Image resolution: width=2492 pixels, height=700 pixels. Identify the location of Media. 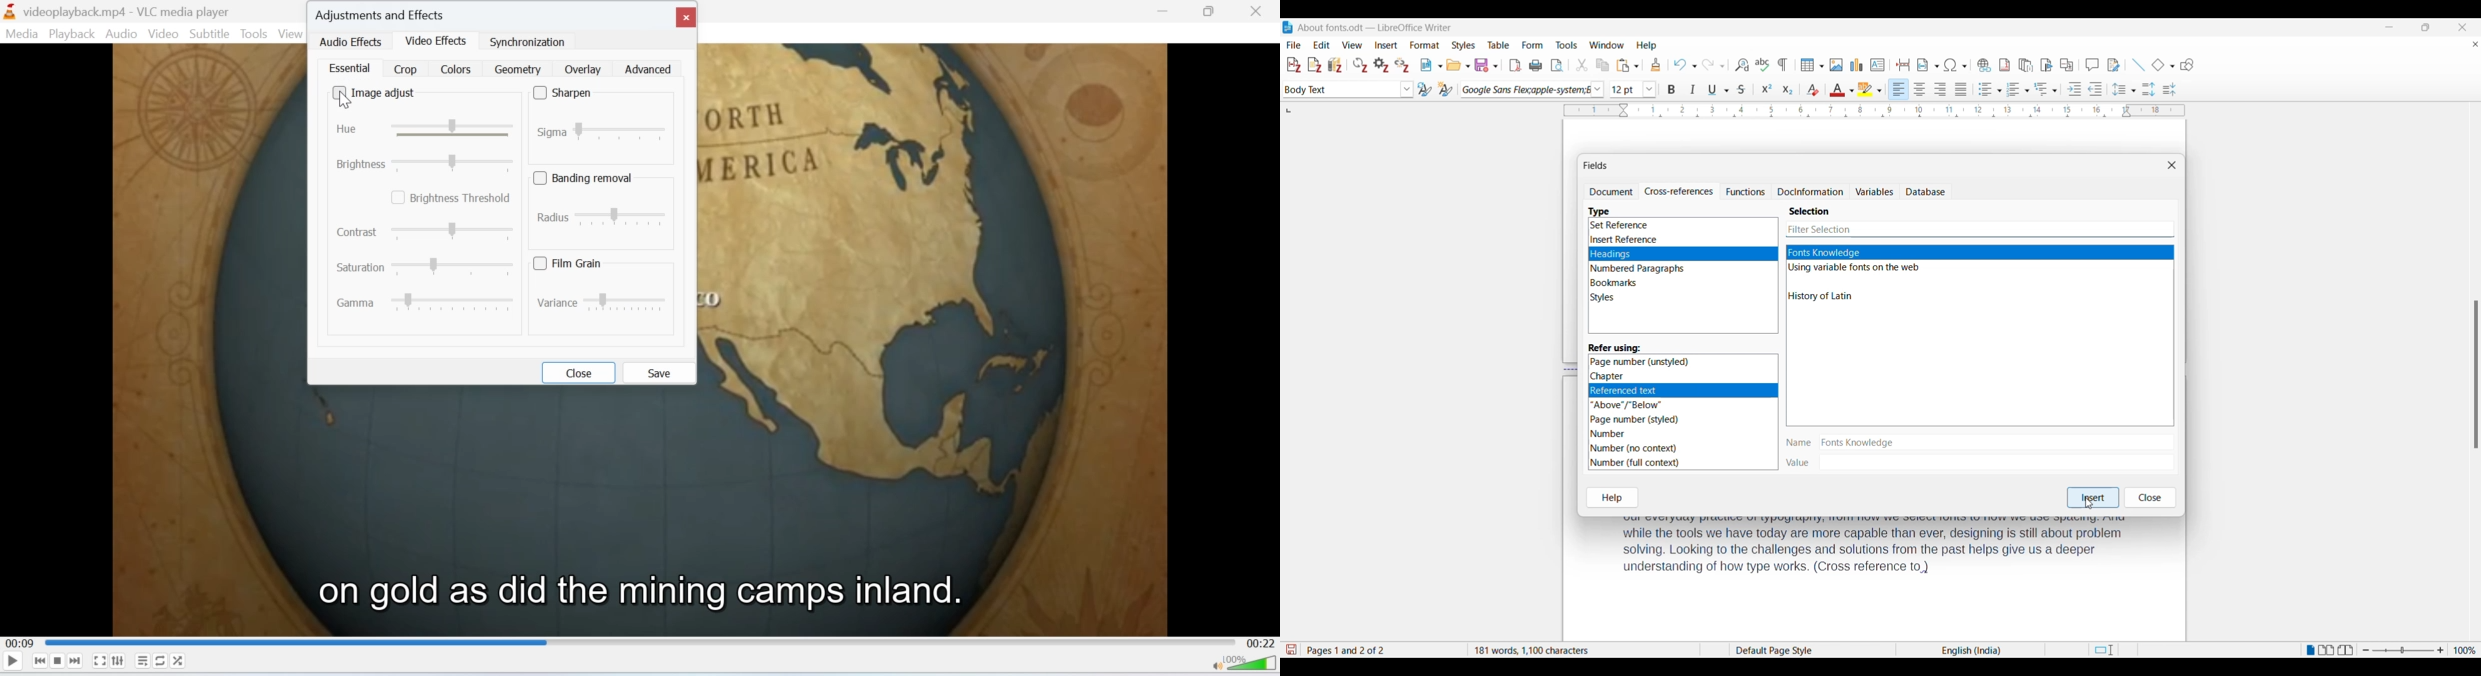
(22, 34).